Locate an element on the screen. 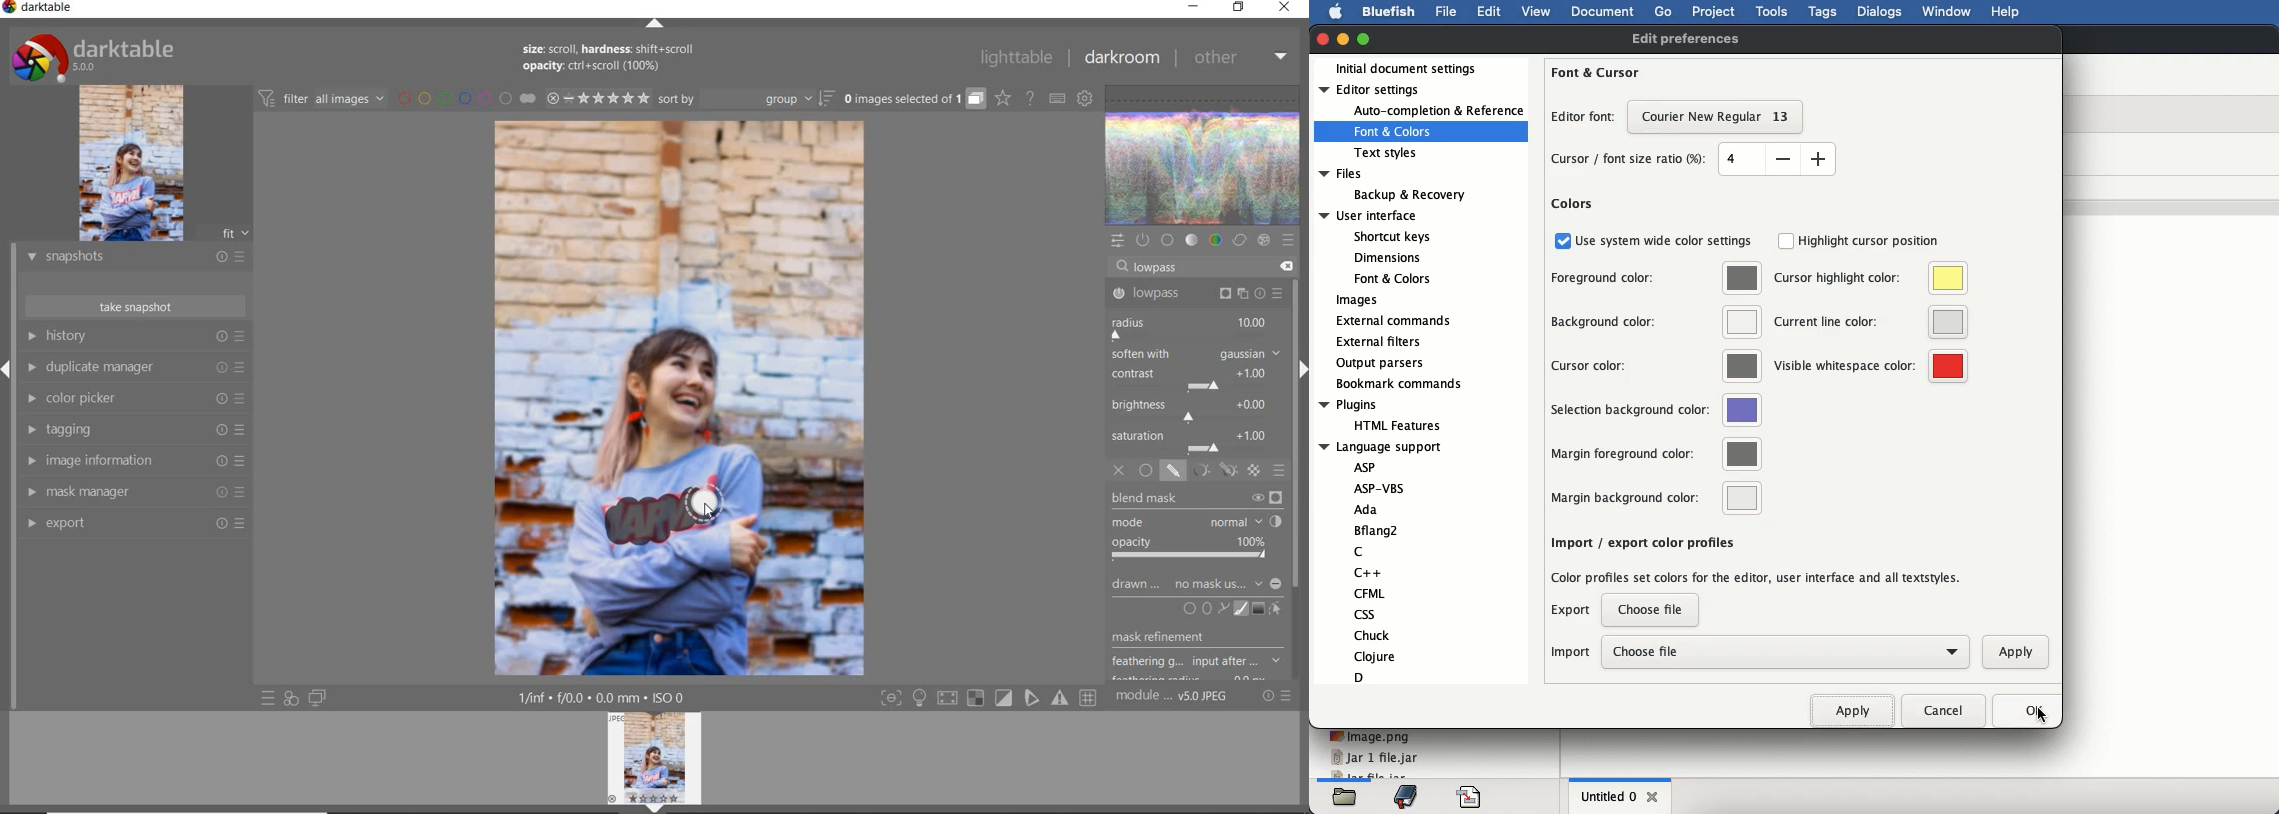 This screenshot has height=840, width=2296. view is located at coordinates (1539, 11).